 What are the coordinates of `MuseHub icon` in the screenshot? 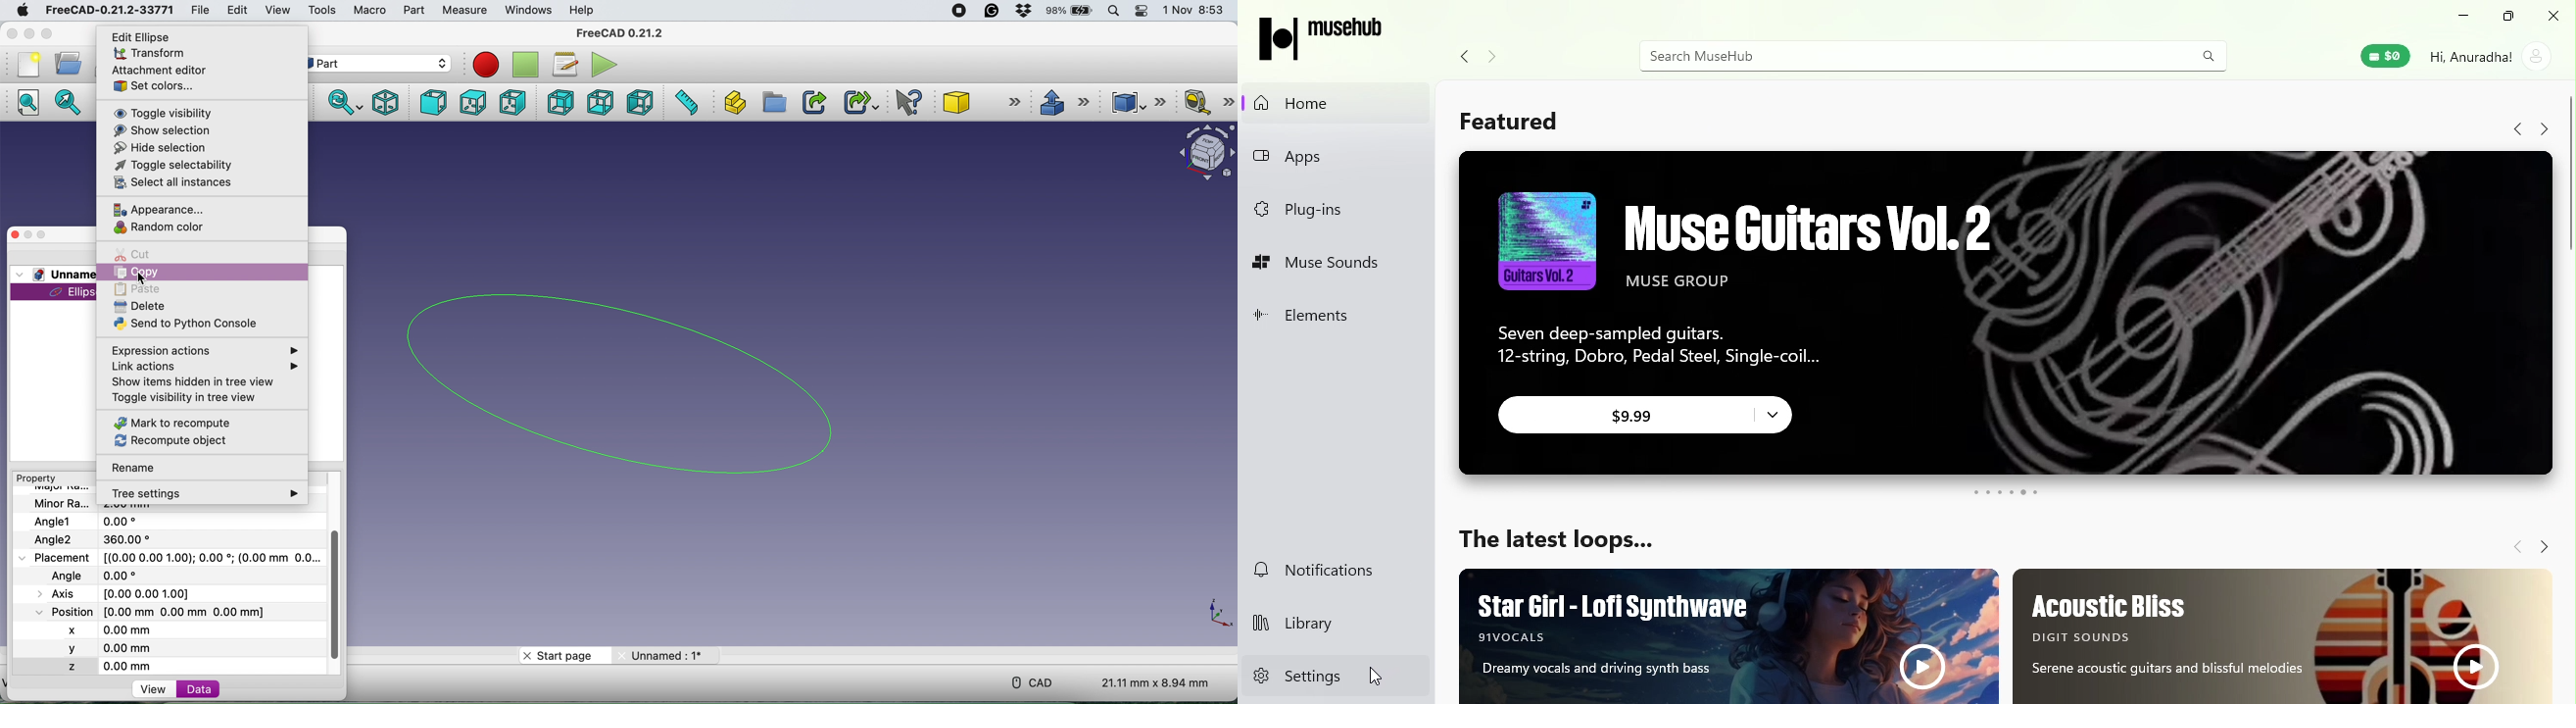 It's located at (1322, 39).